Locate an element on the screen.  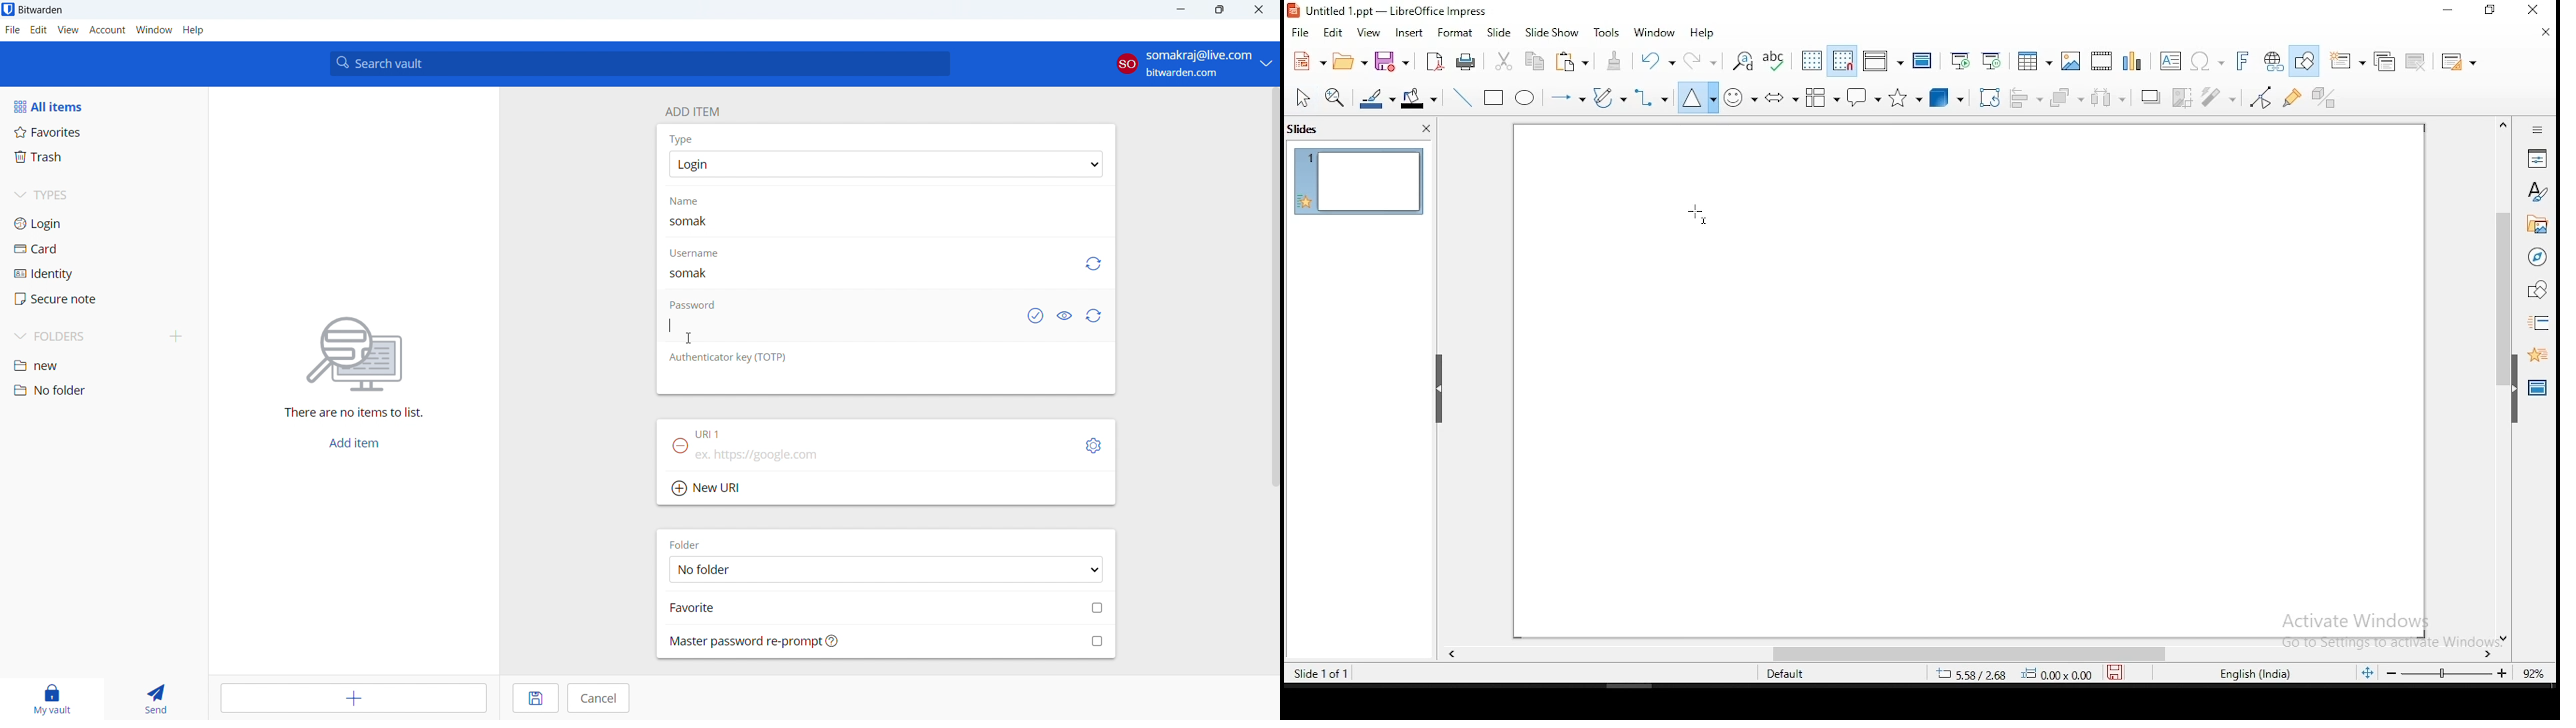
insert is located at coordinates (1411, 32).